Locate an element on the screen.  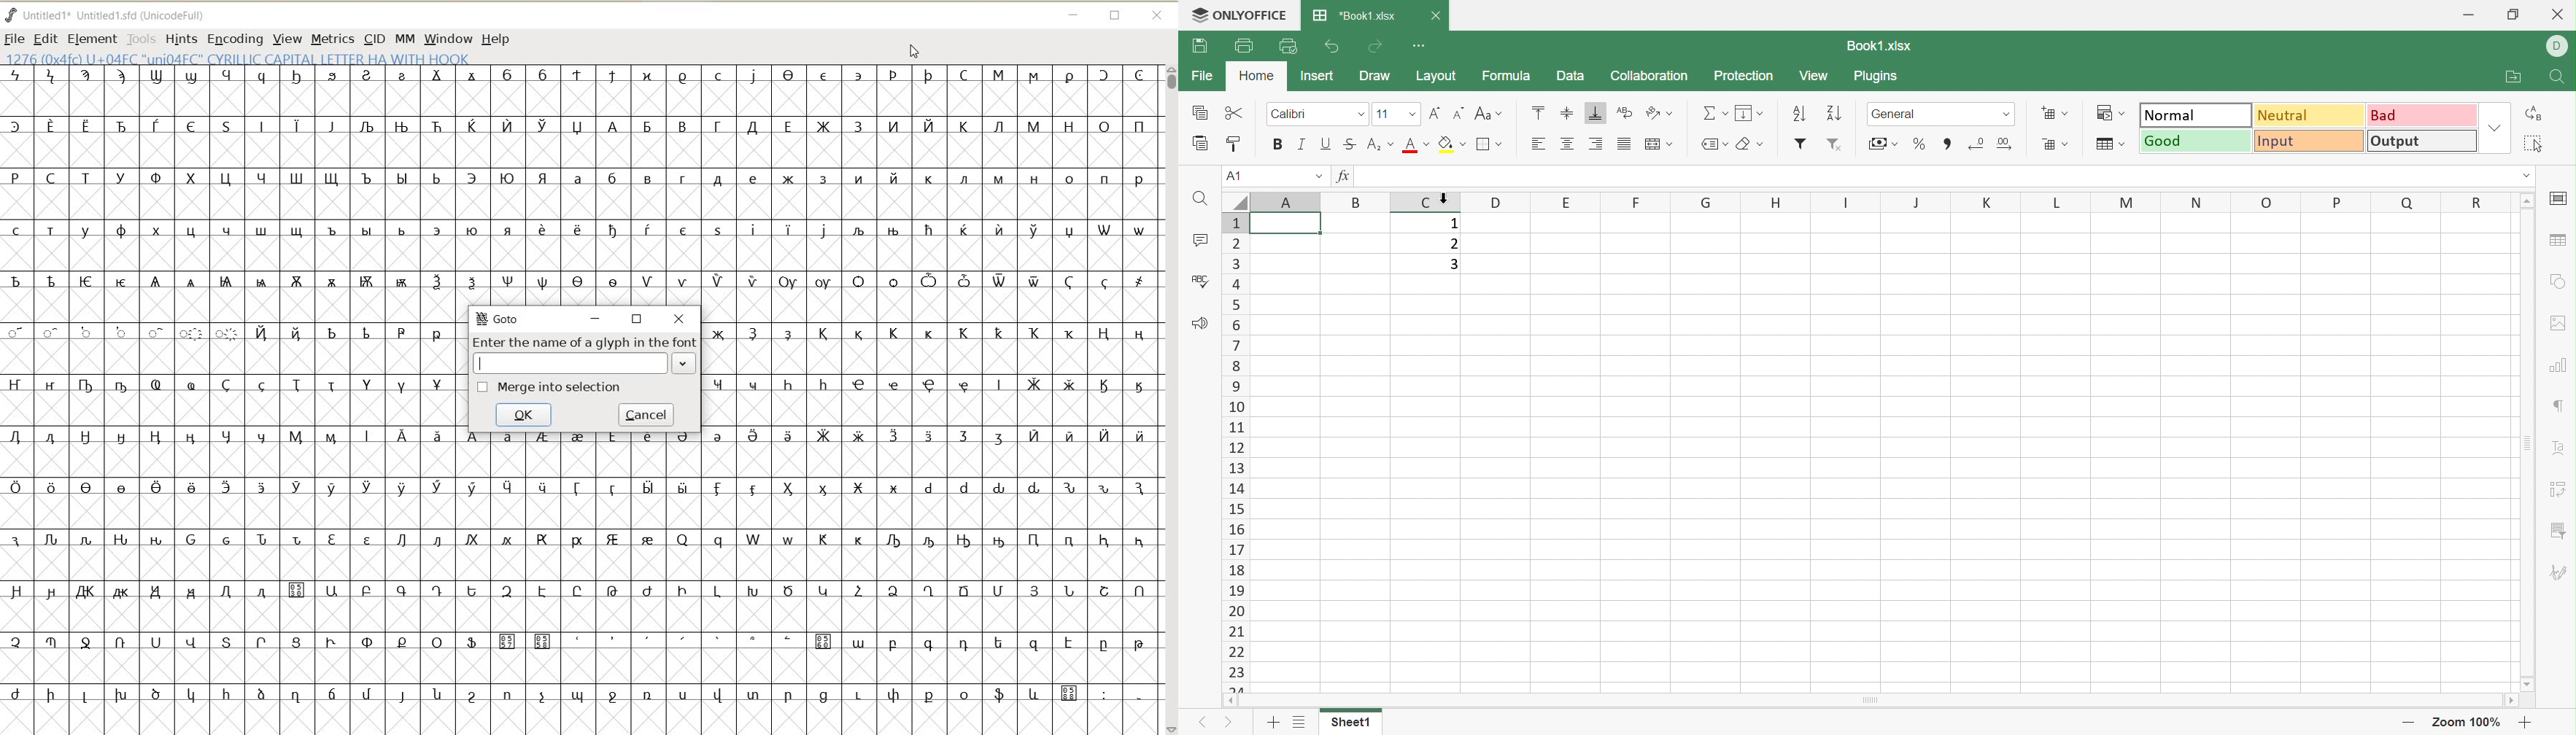
Slicer settings is located at coordinates (2556, 531).